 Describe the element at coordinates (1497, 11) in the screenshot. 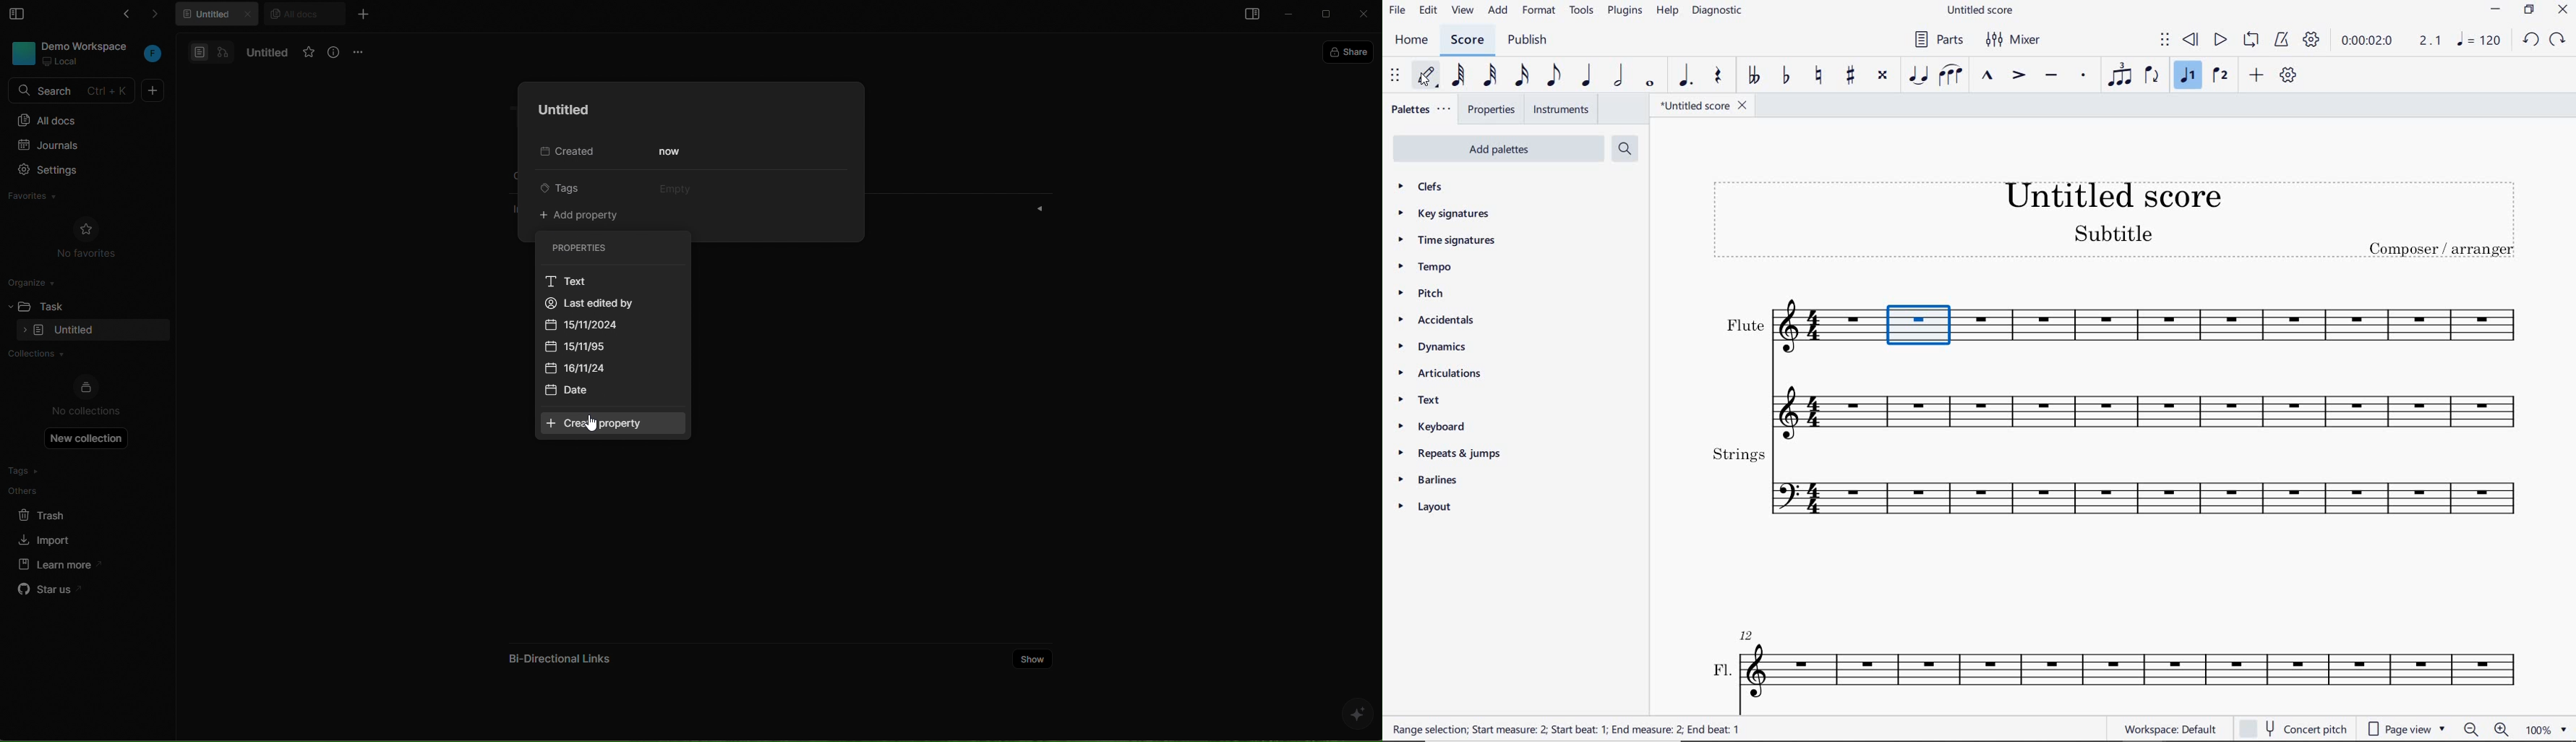

I see `ADD` at that location.